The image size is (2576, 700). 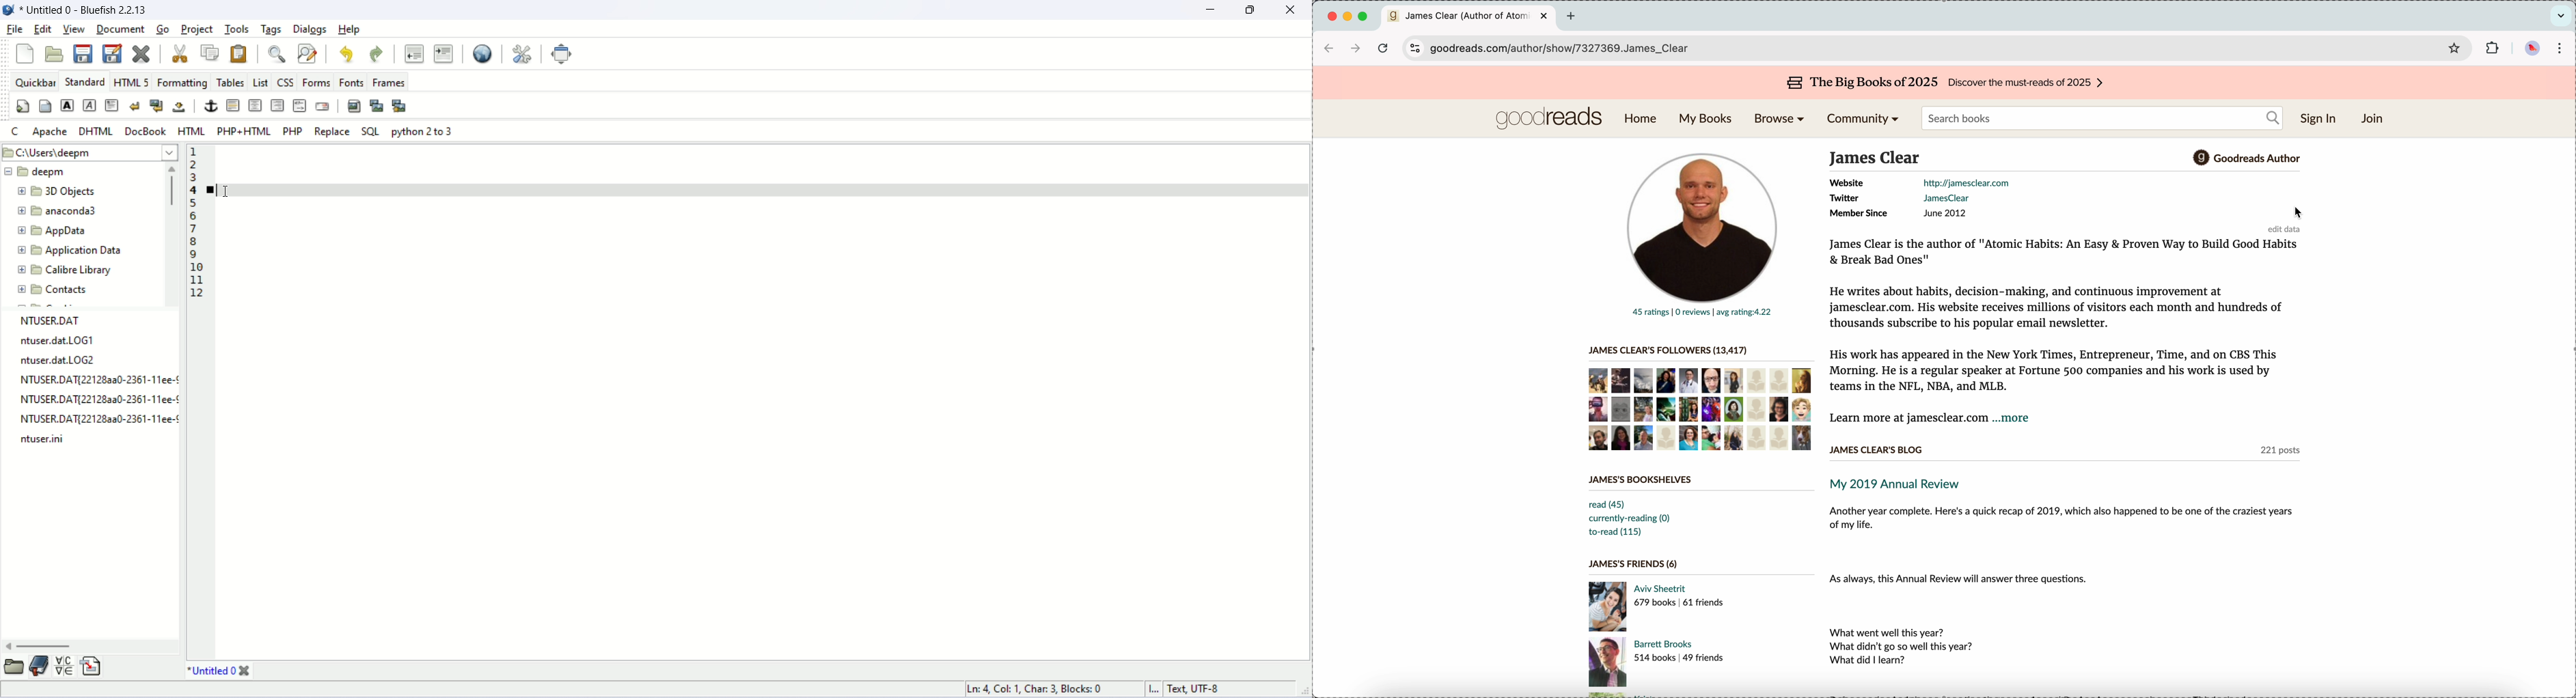 What do you see at coordinates (102, 380) in the screenshot?
I see `NTUSER.DAT{22128AA0-2361-11EE-` at bounding box center [102, 380].